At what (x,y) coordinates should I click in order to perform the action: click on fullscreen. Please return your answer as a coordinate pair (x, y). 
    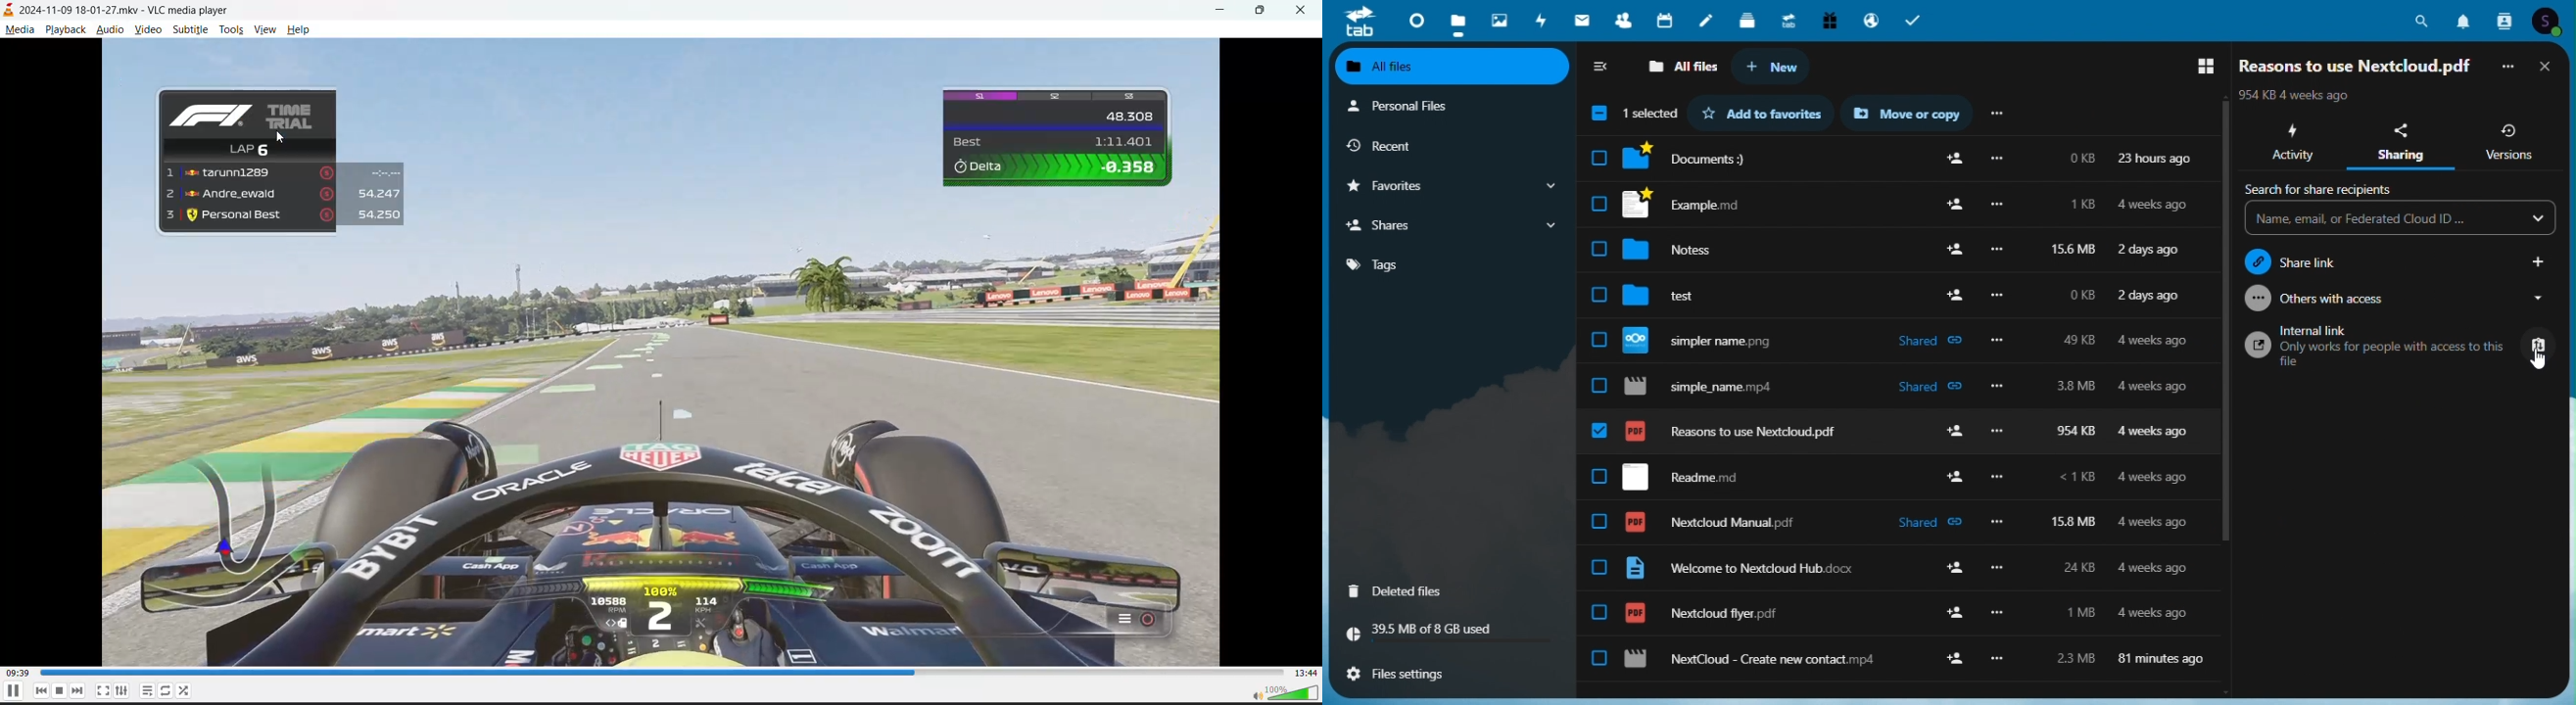
    Looking at the image, I should click on (103, 690).